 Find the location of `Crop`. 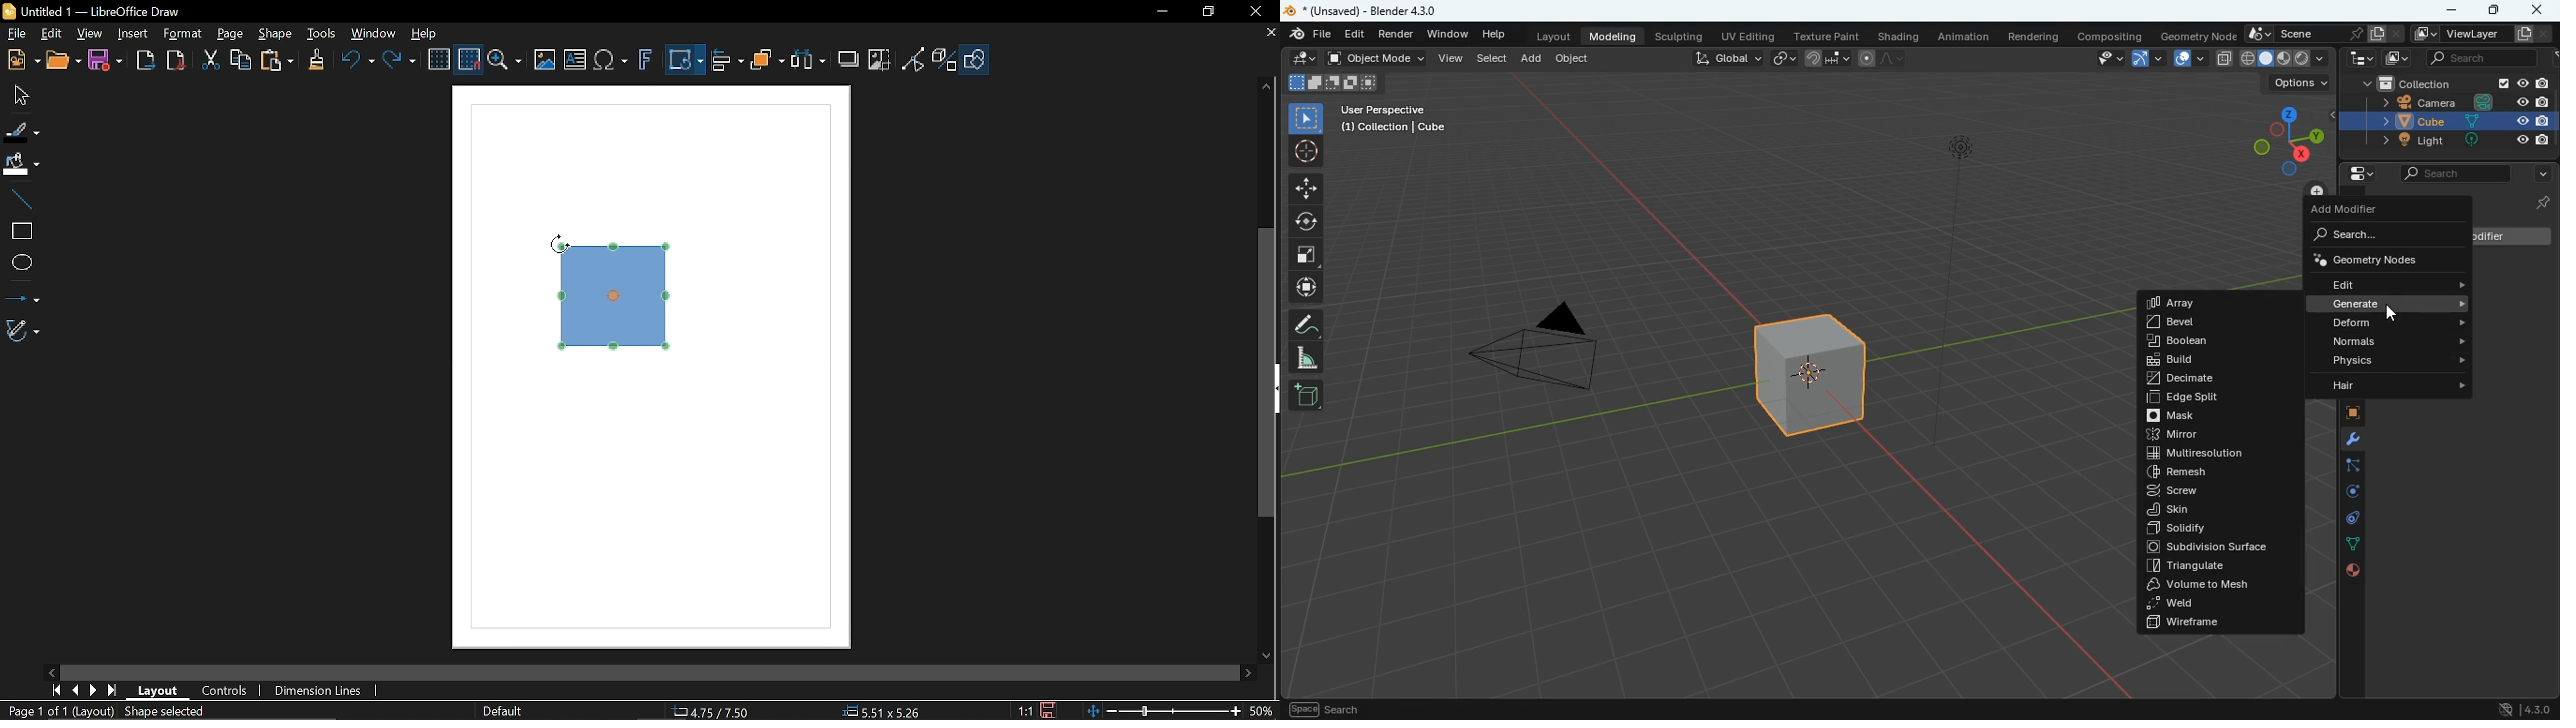

Crop is located at coordinates (879, 60).